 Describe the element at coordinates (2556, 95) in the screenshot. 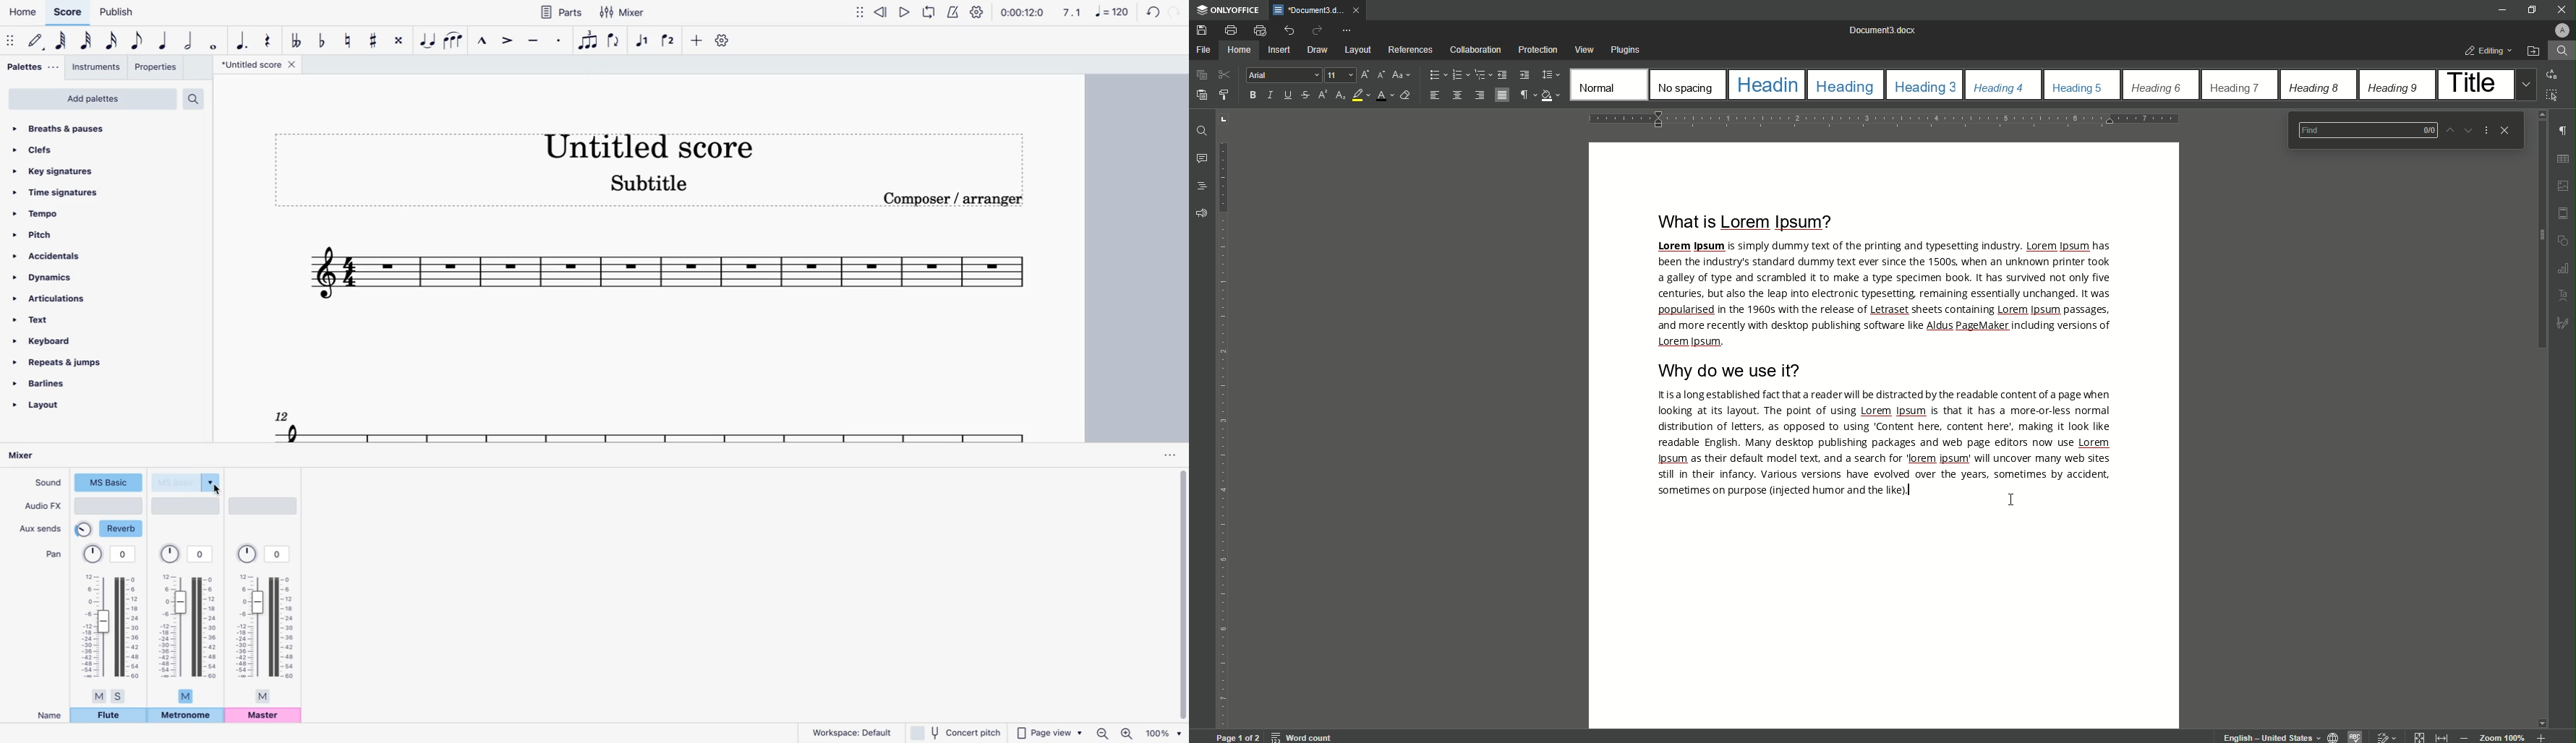

I see `Select` at that location.